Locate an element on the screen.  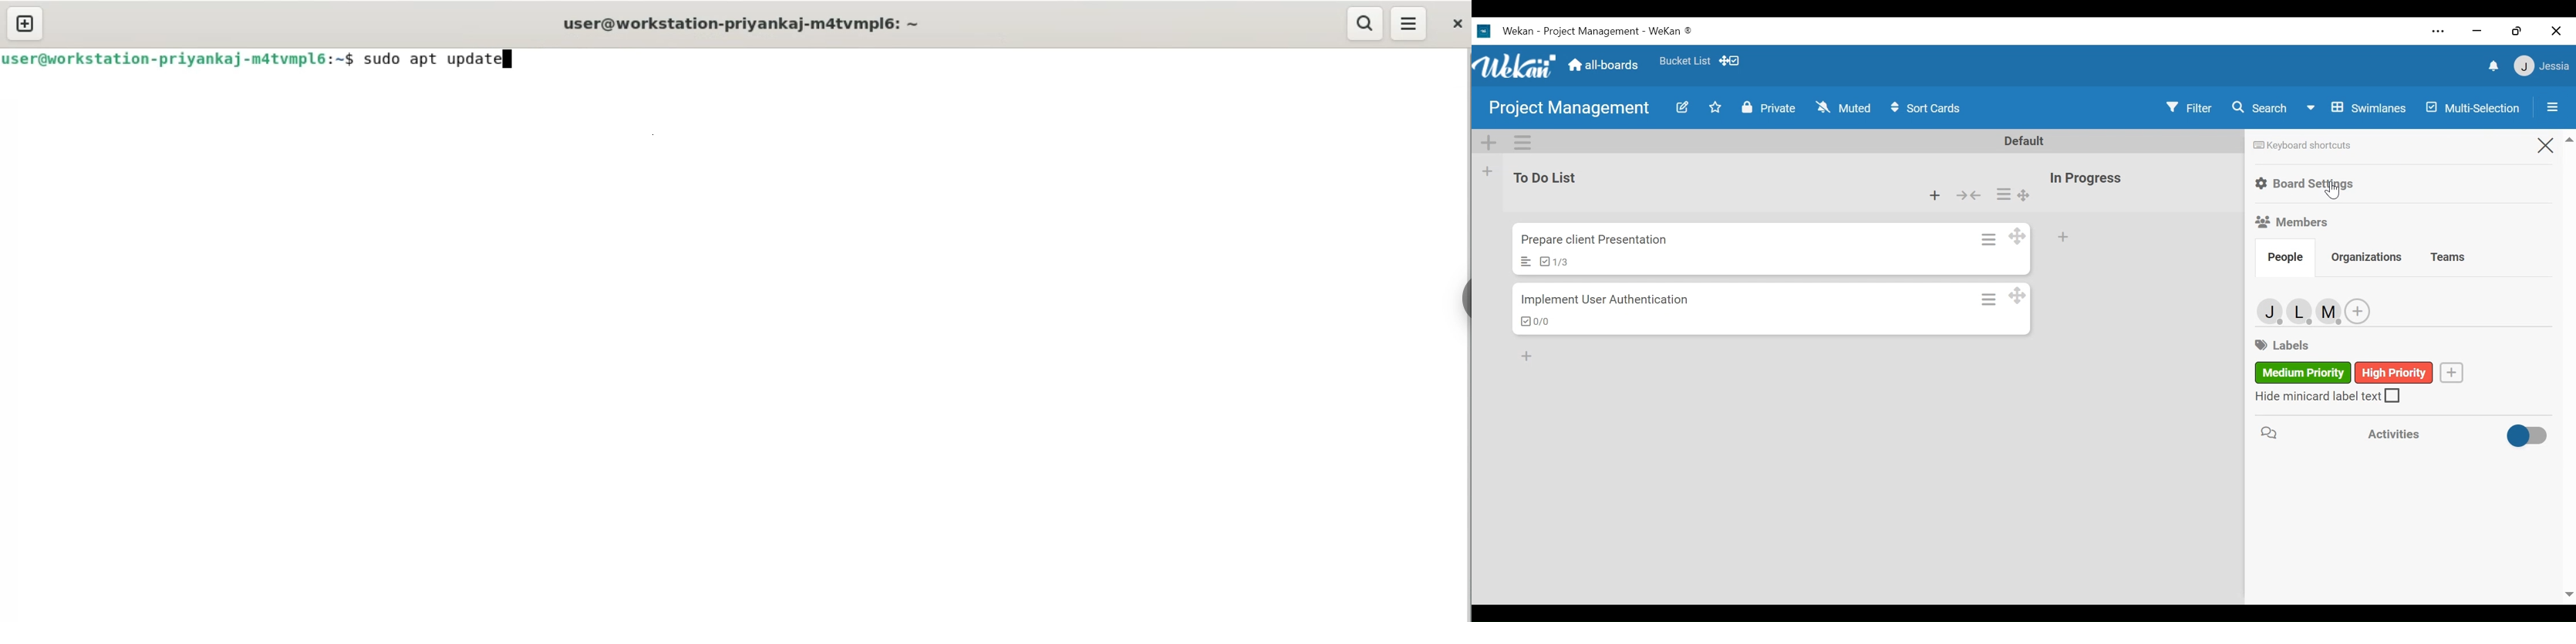
Keyboard shortcuts is located at coordinates (2301, 146).